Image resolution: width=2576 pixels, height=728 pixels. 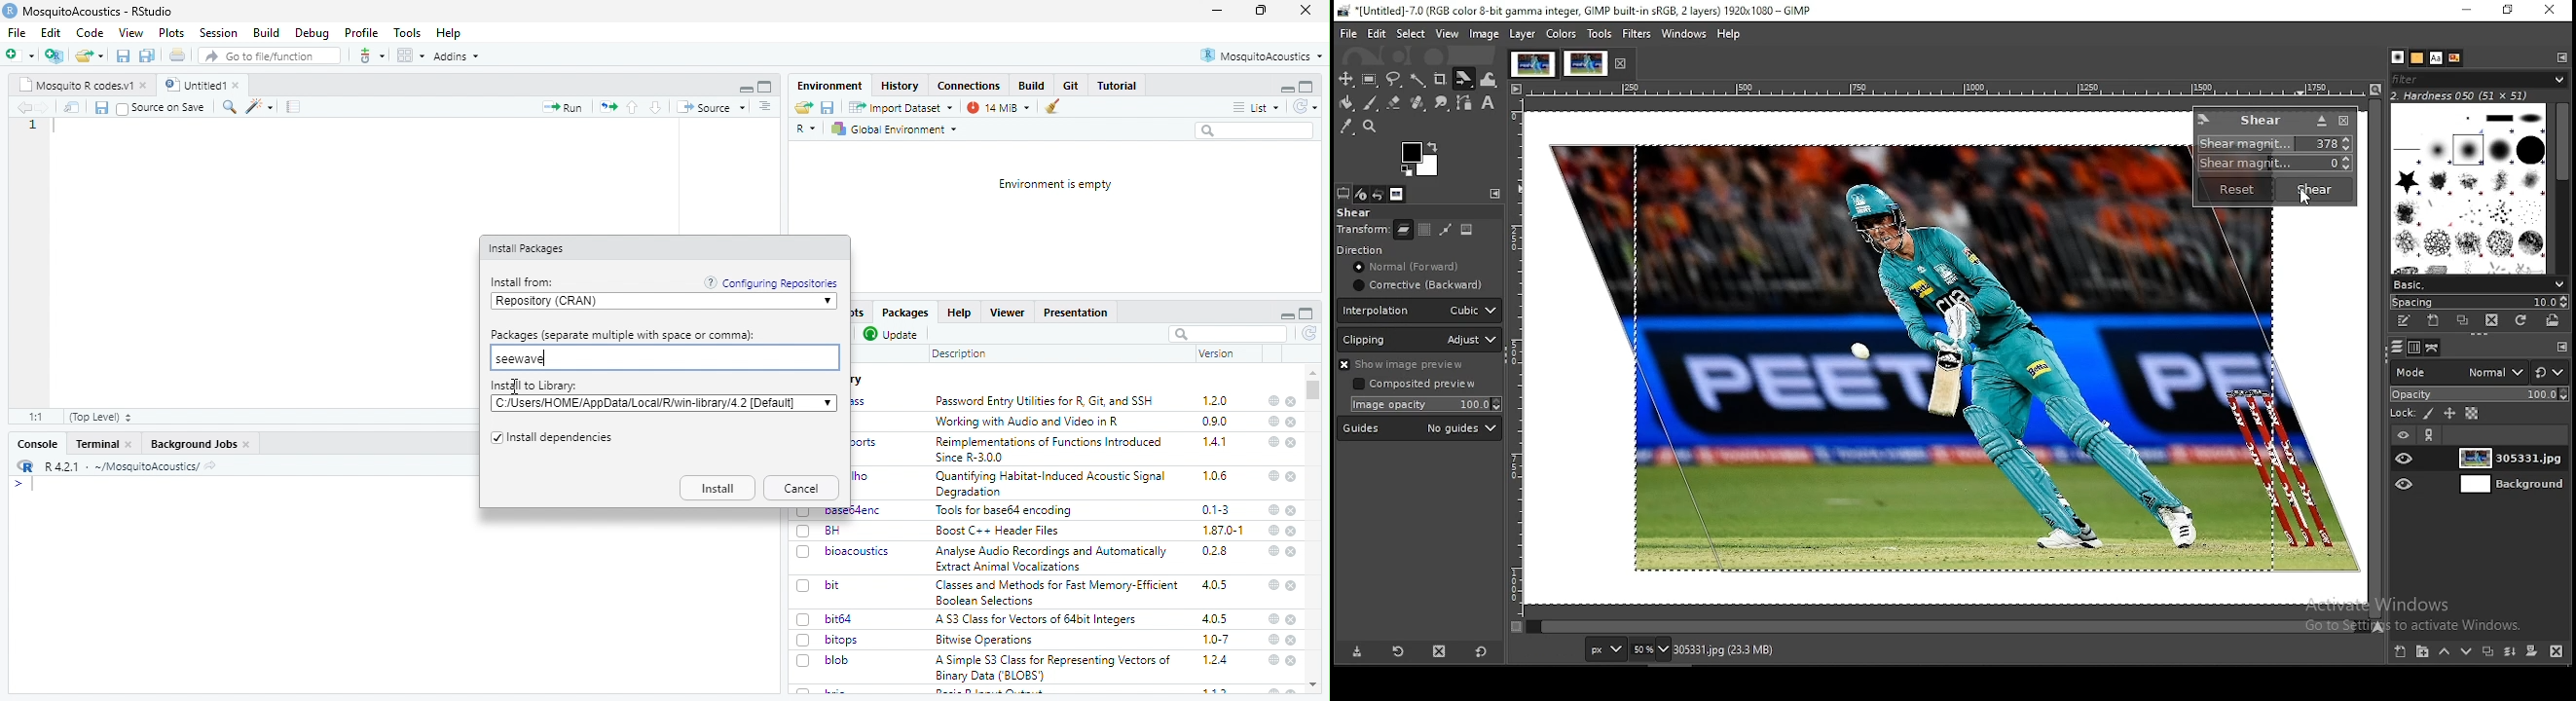 I want to click on Untitied1, so click(x=193, y=85).